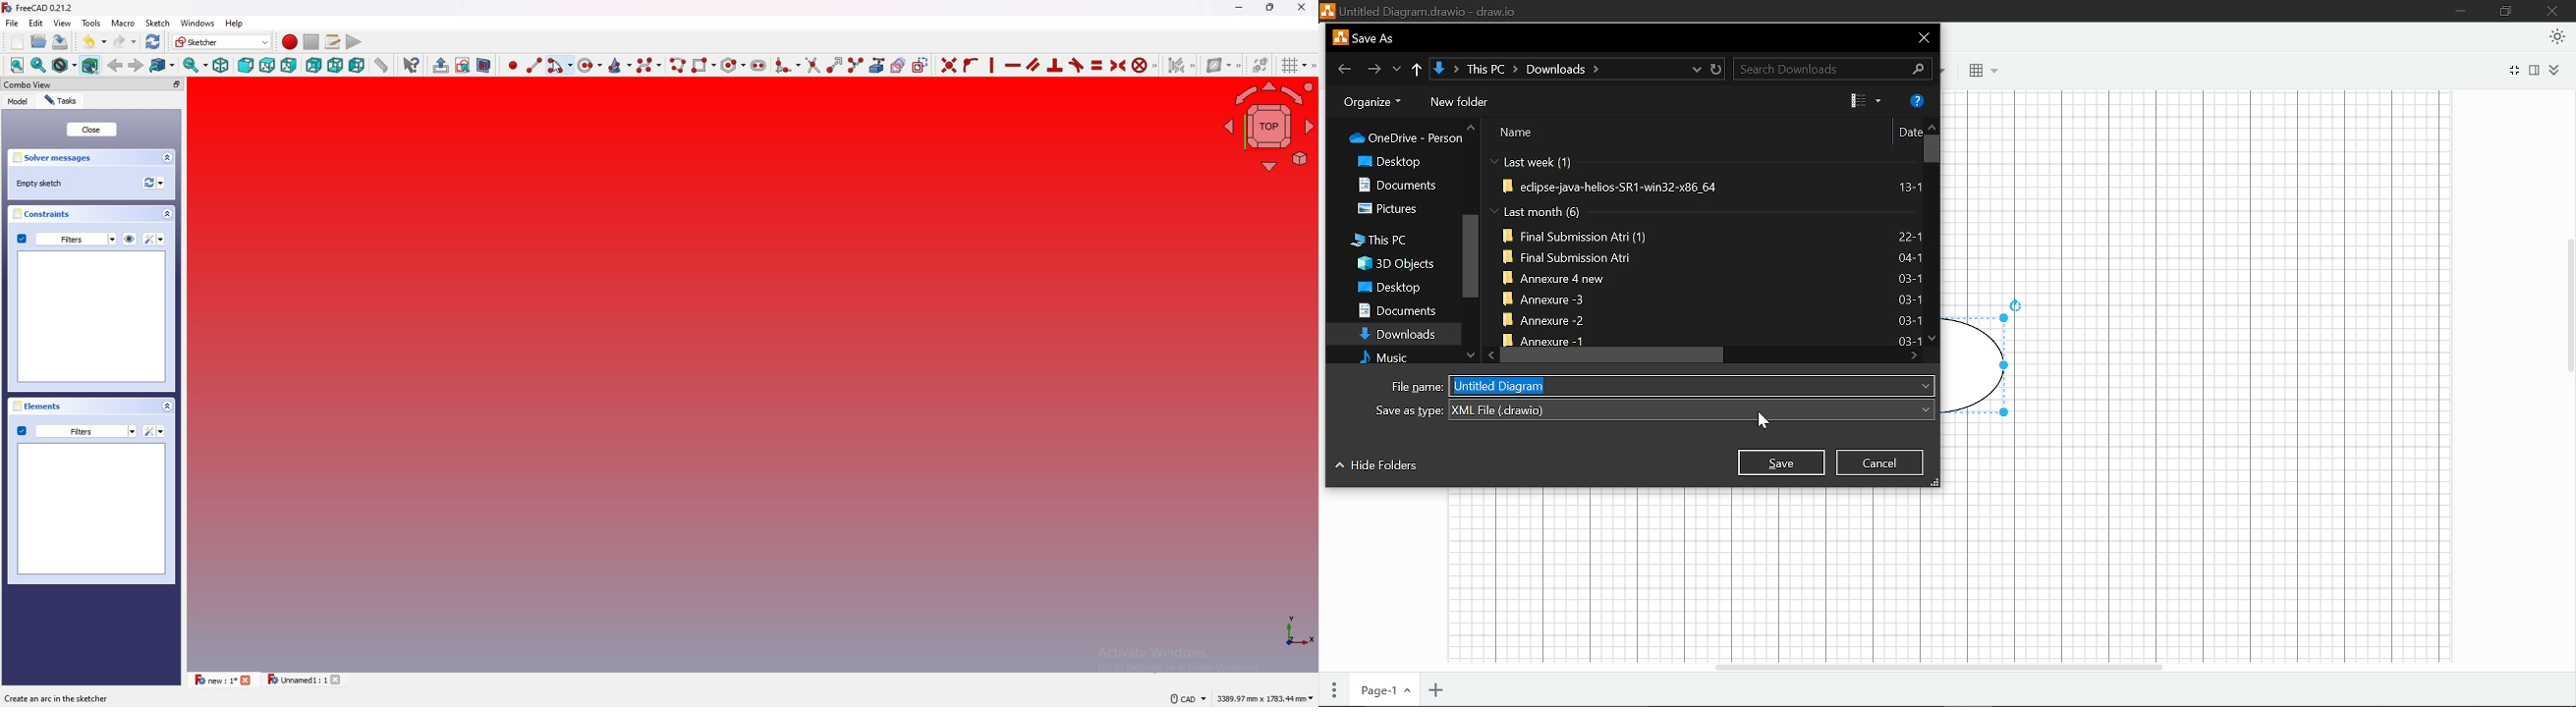 The image size is (2576, 728). I want to click on FreeCAD 0.21.2, so click(39, 8).